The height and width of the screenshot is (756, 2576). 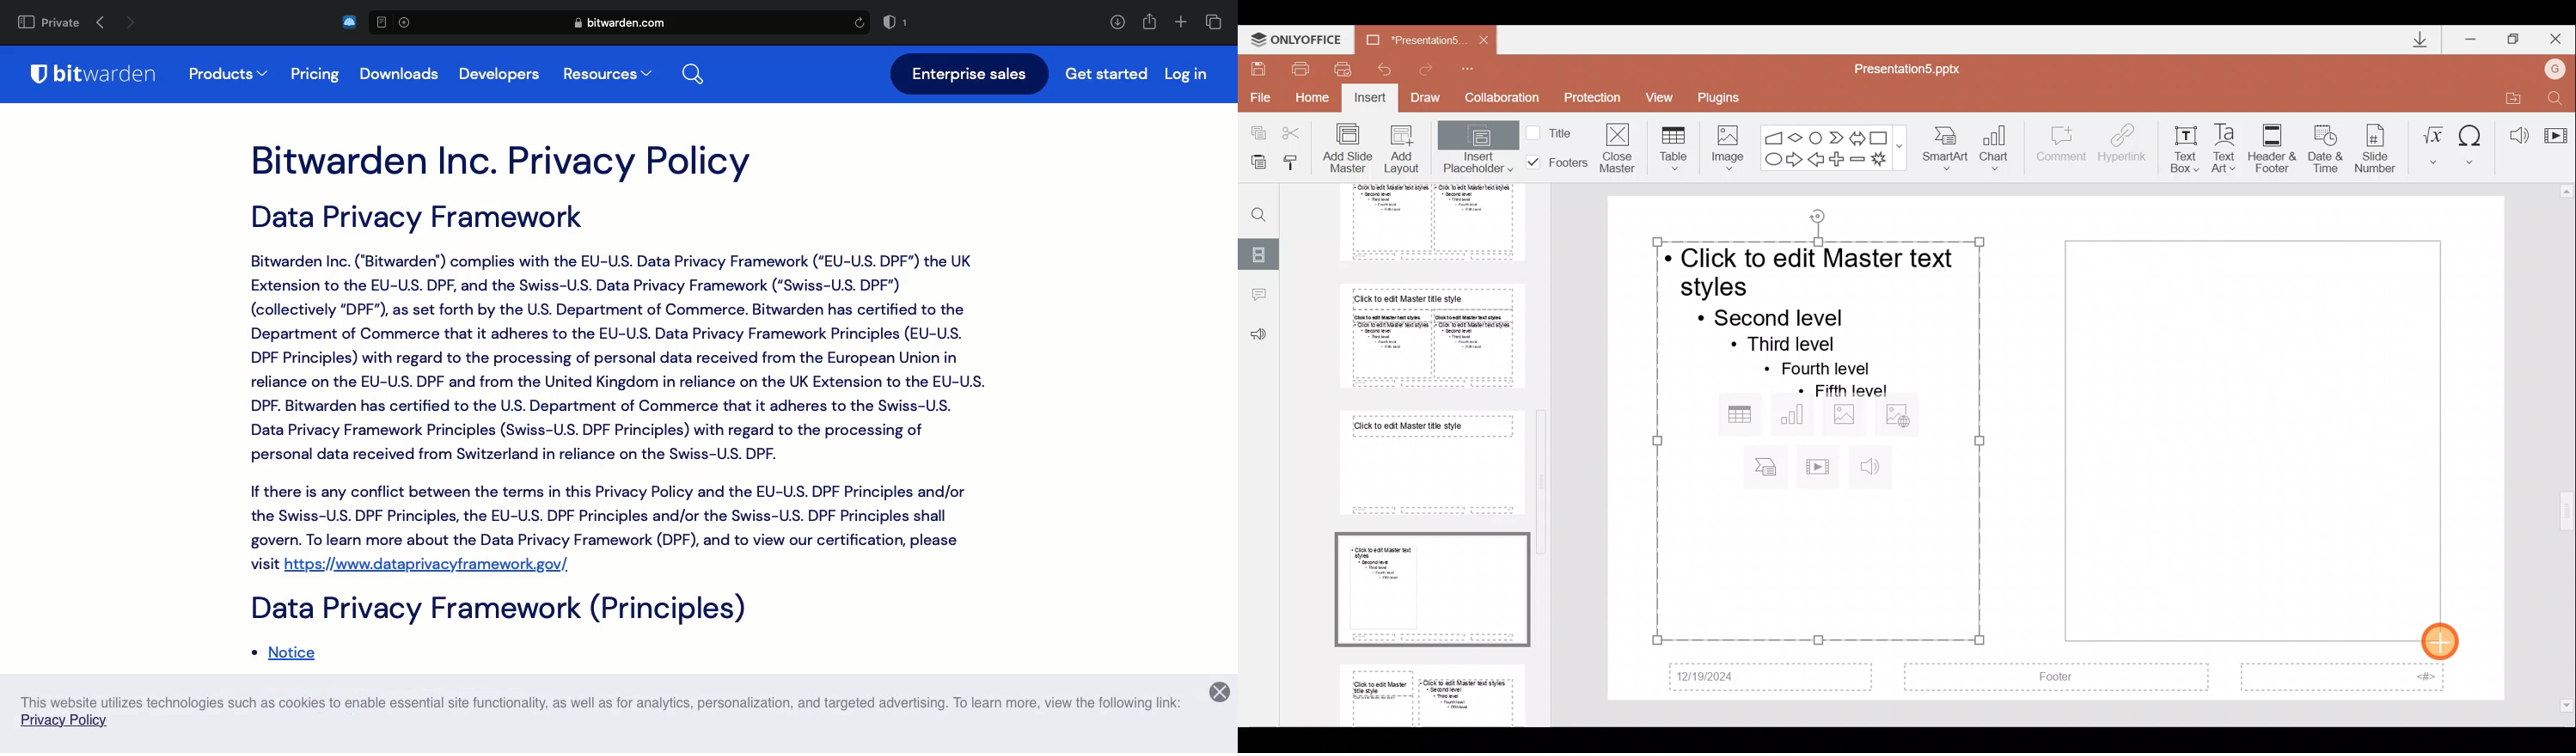 What do you see at coordinates (2323, 146) in the screenshot?
I see `Date & time` at bounding box center [2323, 146].